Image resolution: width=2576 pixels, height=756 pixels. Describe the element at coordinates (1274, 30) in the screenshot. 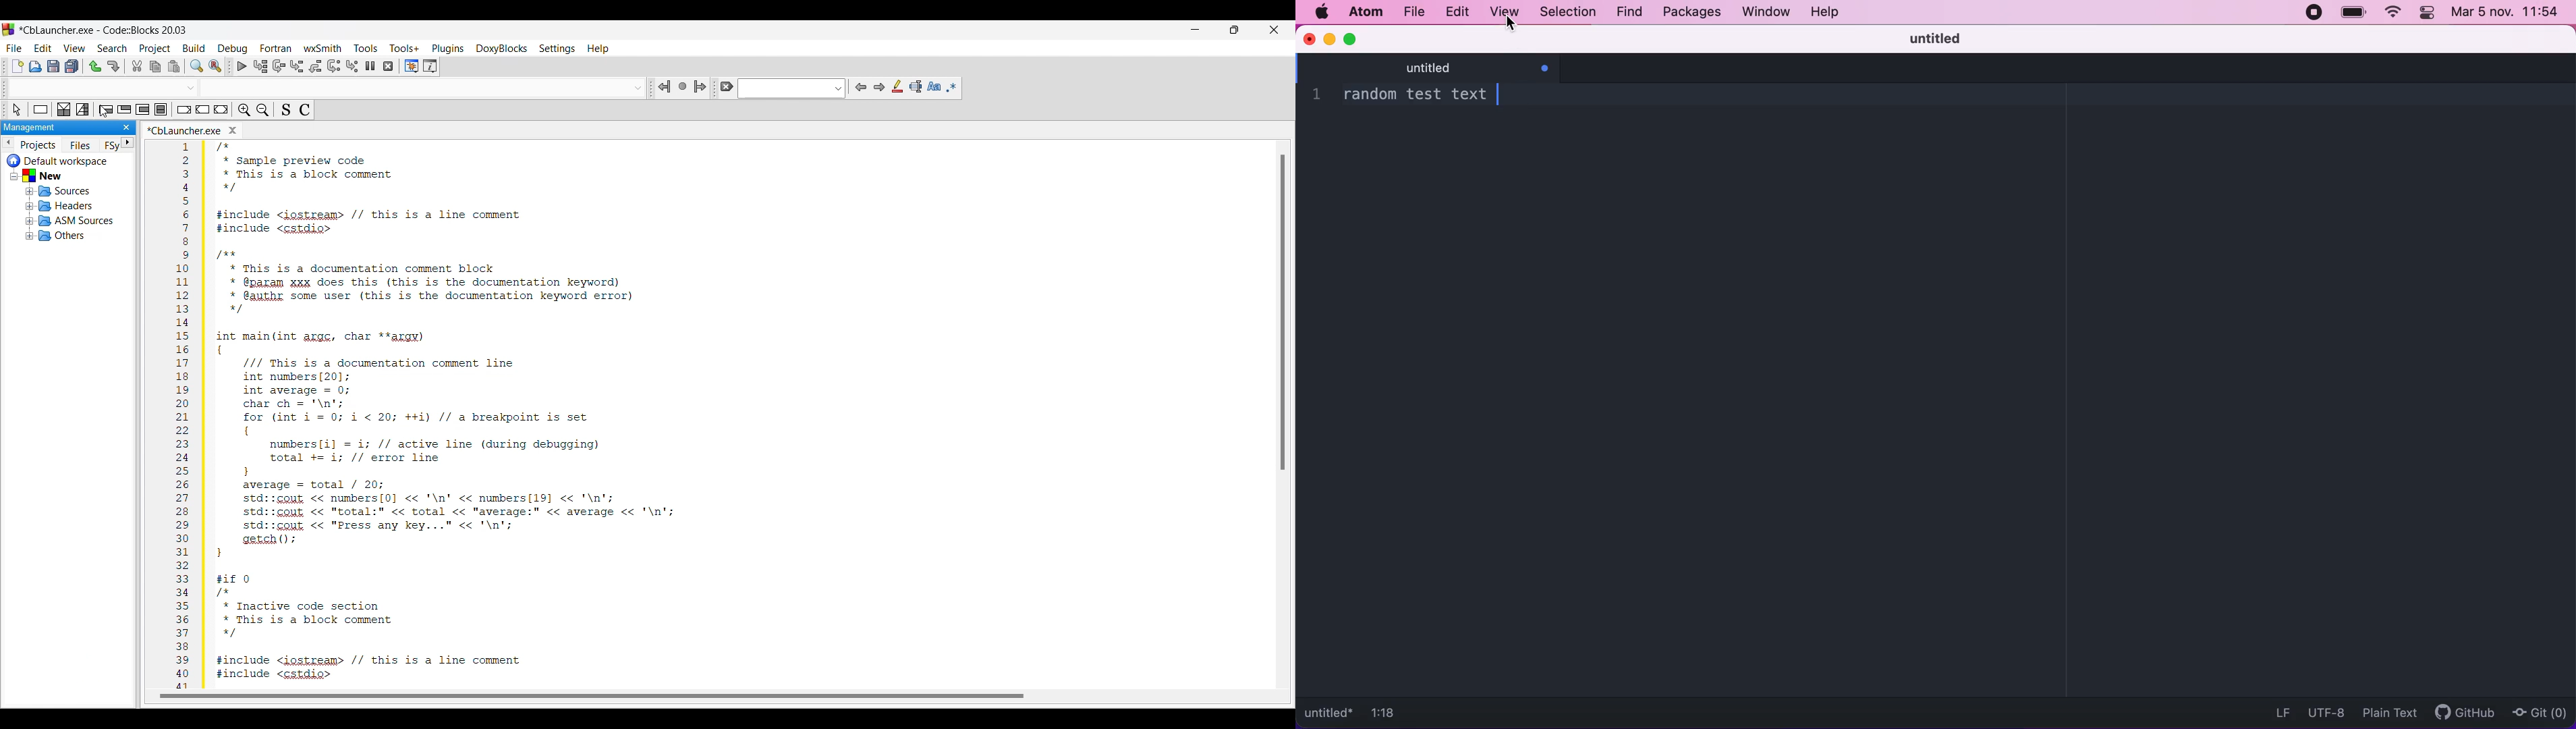

I see `Close interface` at that location.